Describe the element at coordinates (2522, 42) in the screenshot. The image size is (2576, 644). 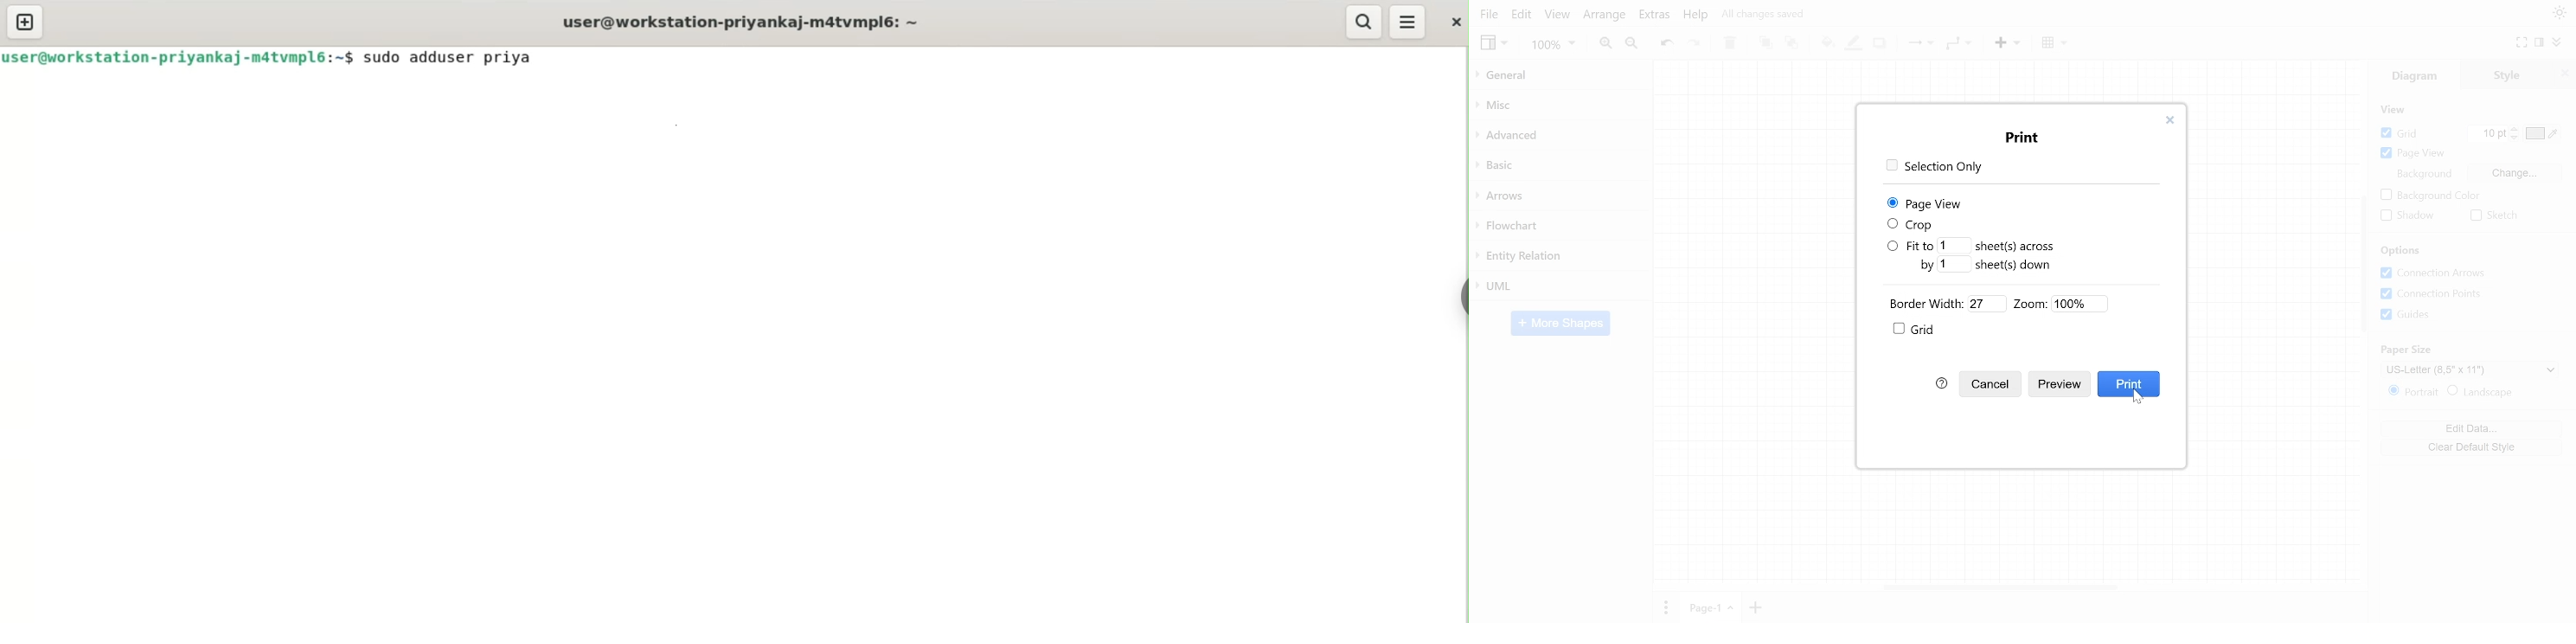
I see `Fullscreen` at that location.